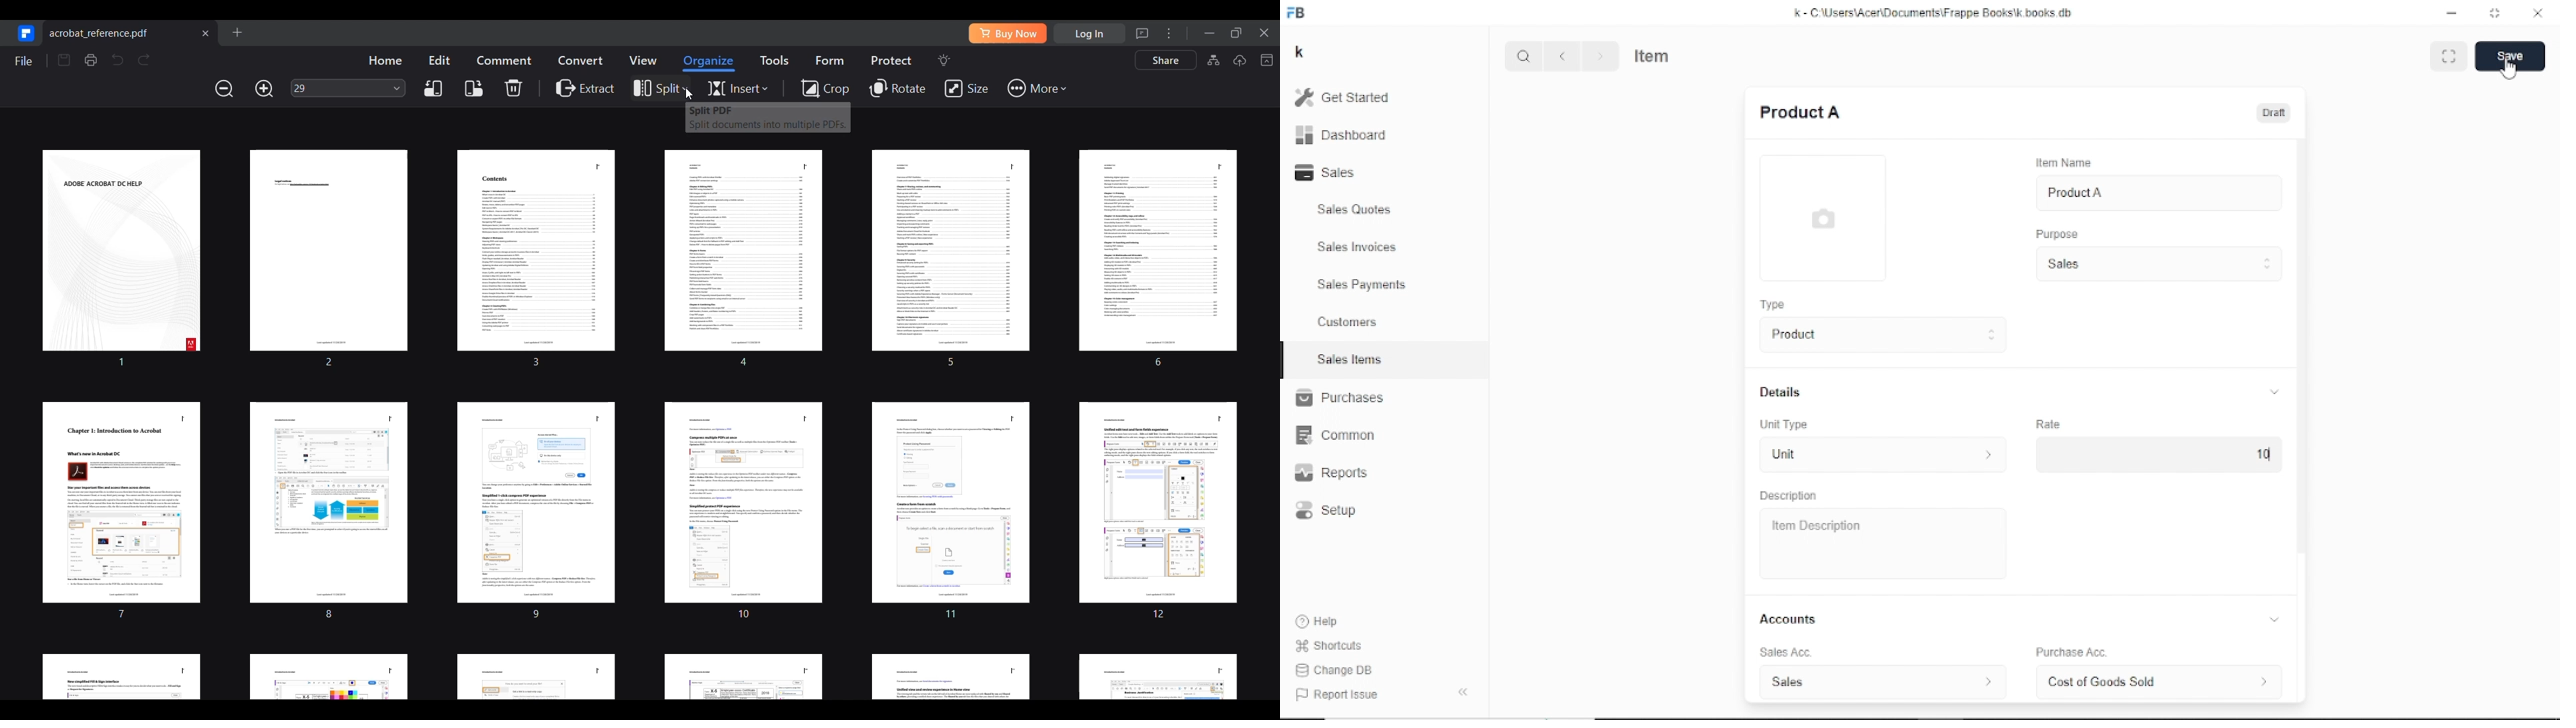 The width and height of the screenshot is (2576, 728). Describe the element at coordinates (1785, 425) in the screenshot. I see `Unit Type` at that location.